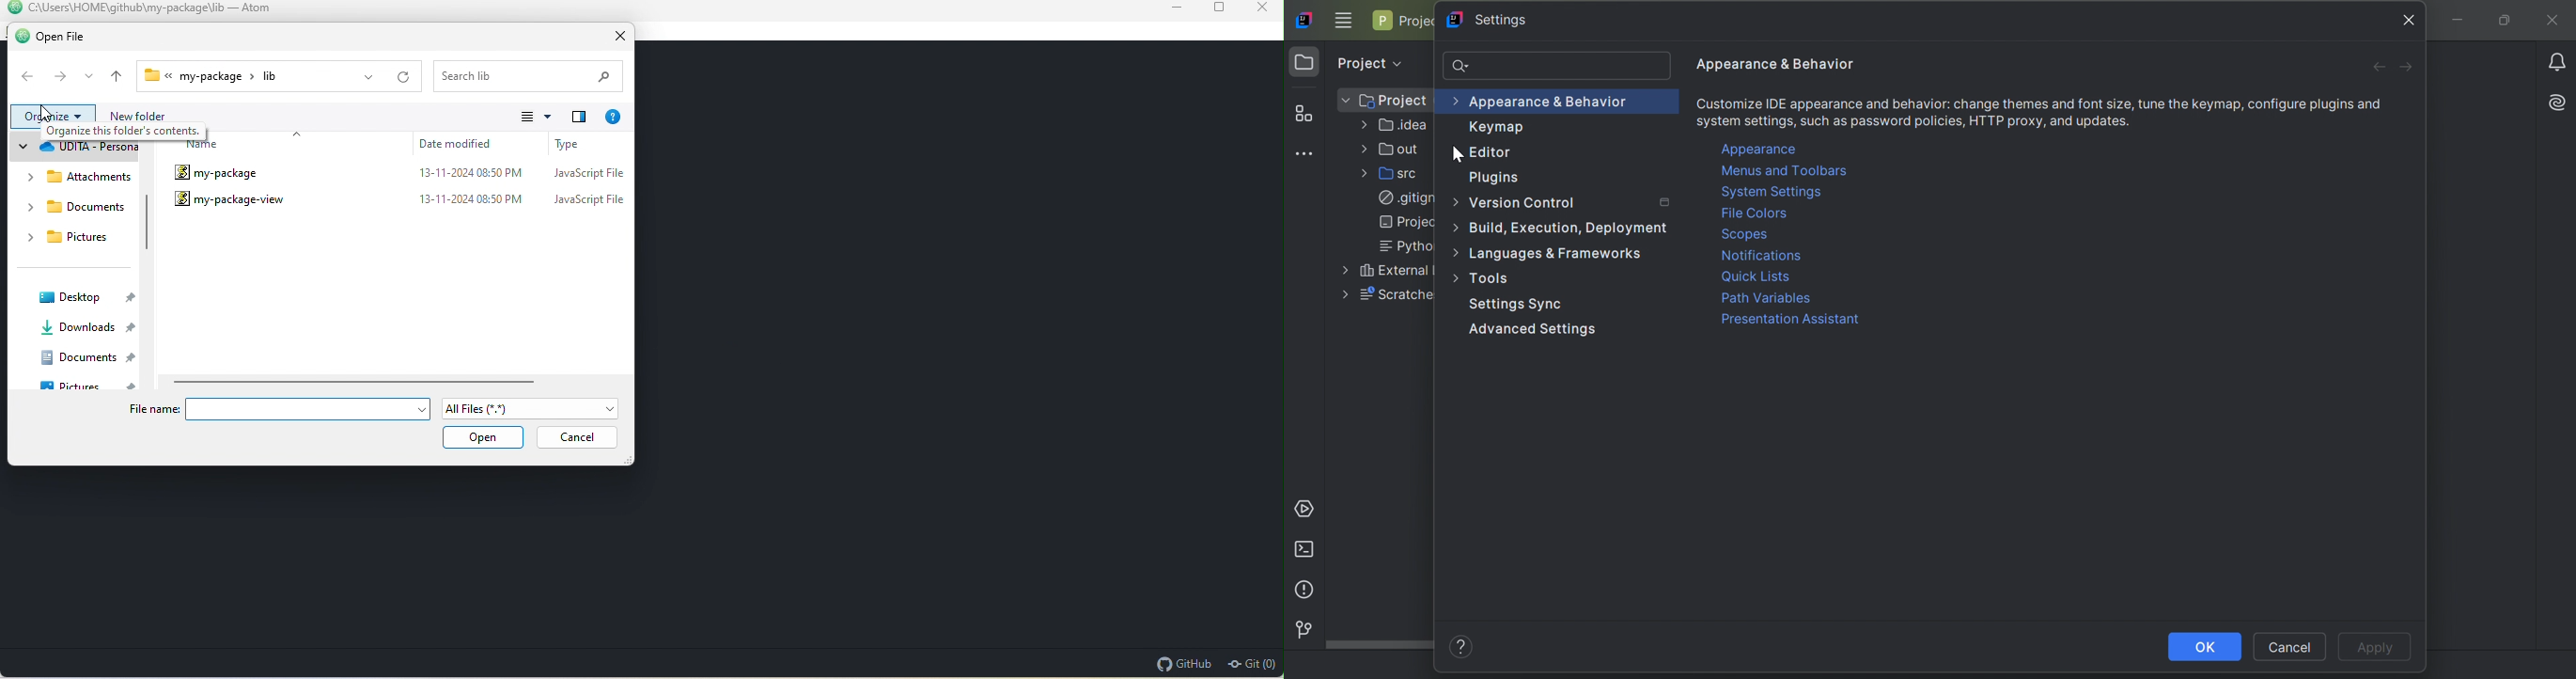 The height and width of the screenshot is (700, 2576). What do you see at coordinates (298, 409) in the screenshot?
I see `file name input` at bounding box center [298, 409].